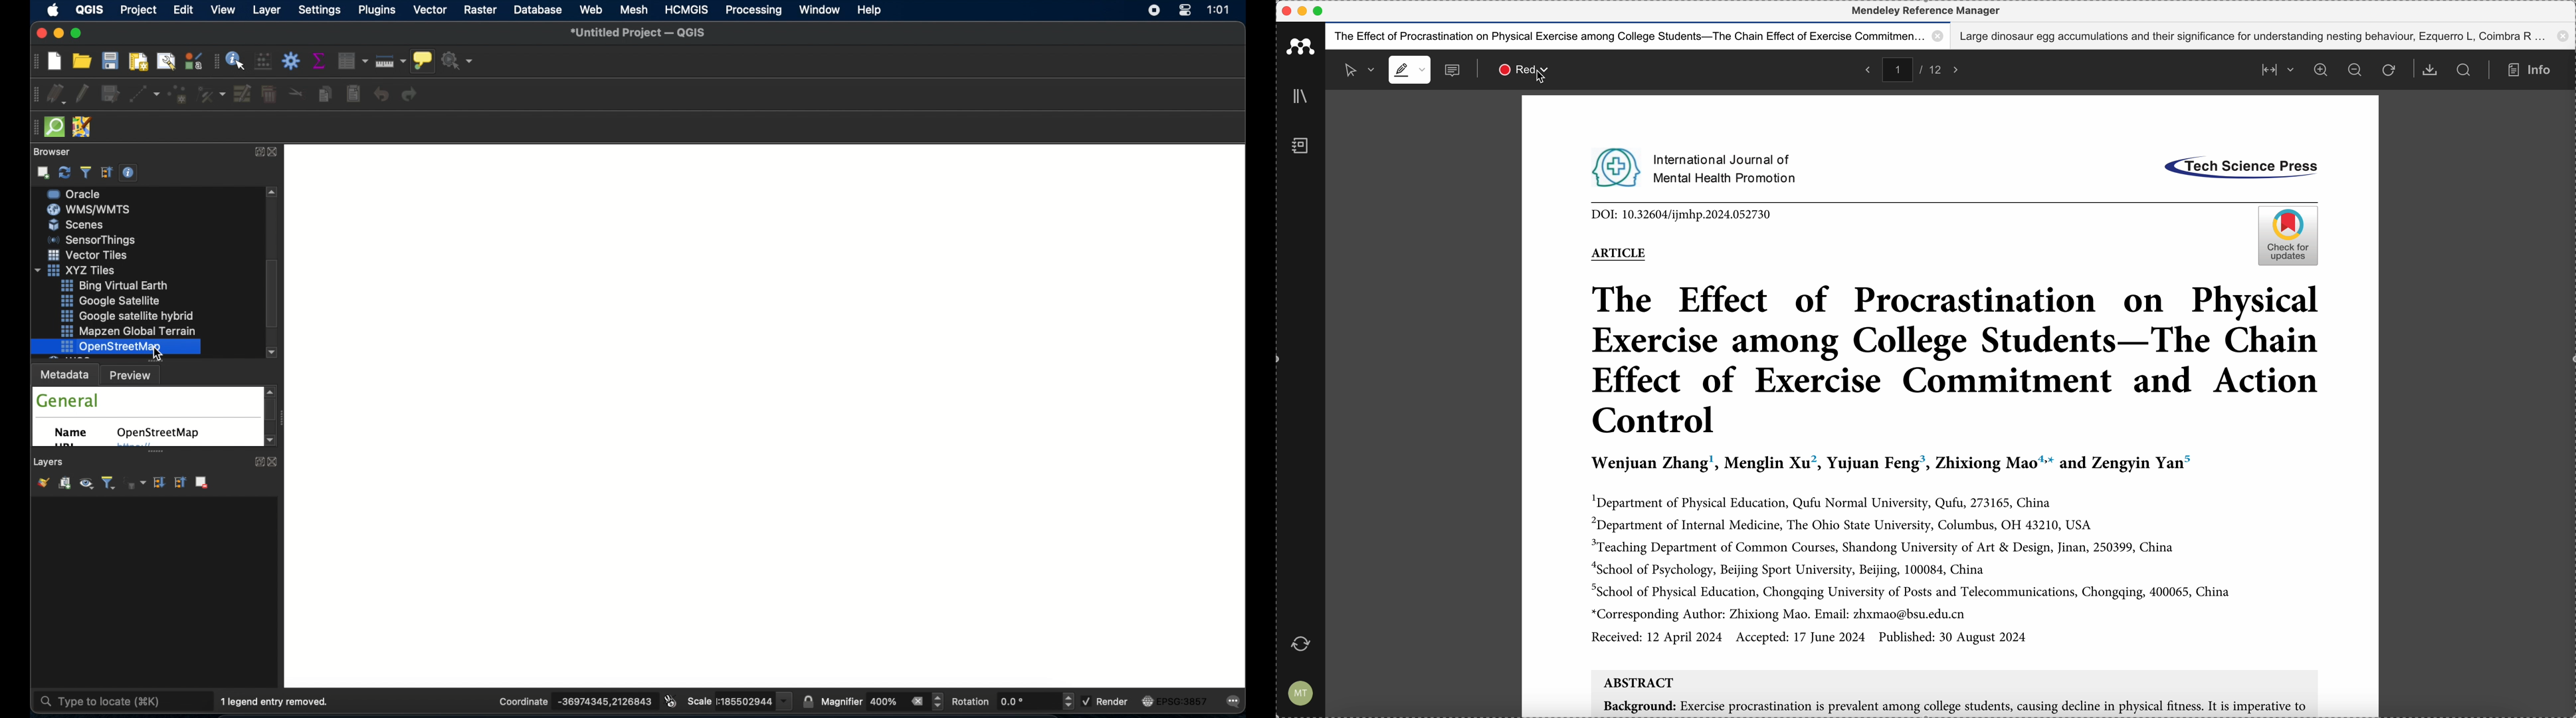 This screenshot has width=2576, height=728. What do you see at coordinates (1218, 11) in the screenshot?
I see `time` at bounding box center [1218, 11].